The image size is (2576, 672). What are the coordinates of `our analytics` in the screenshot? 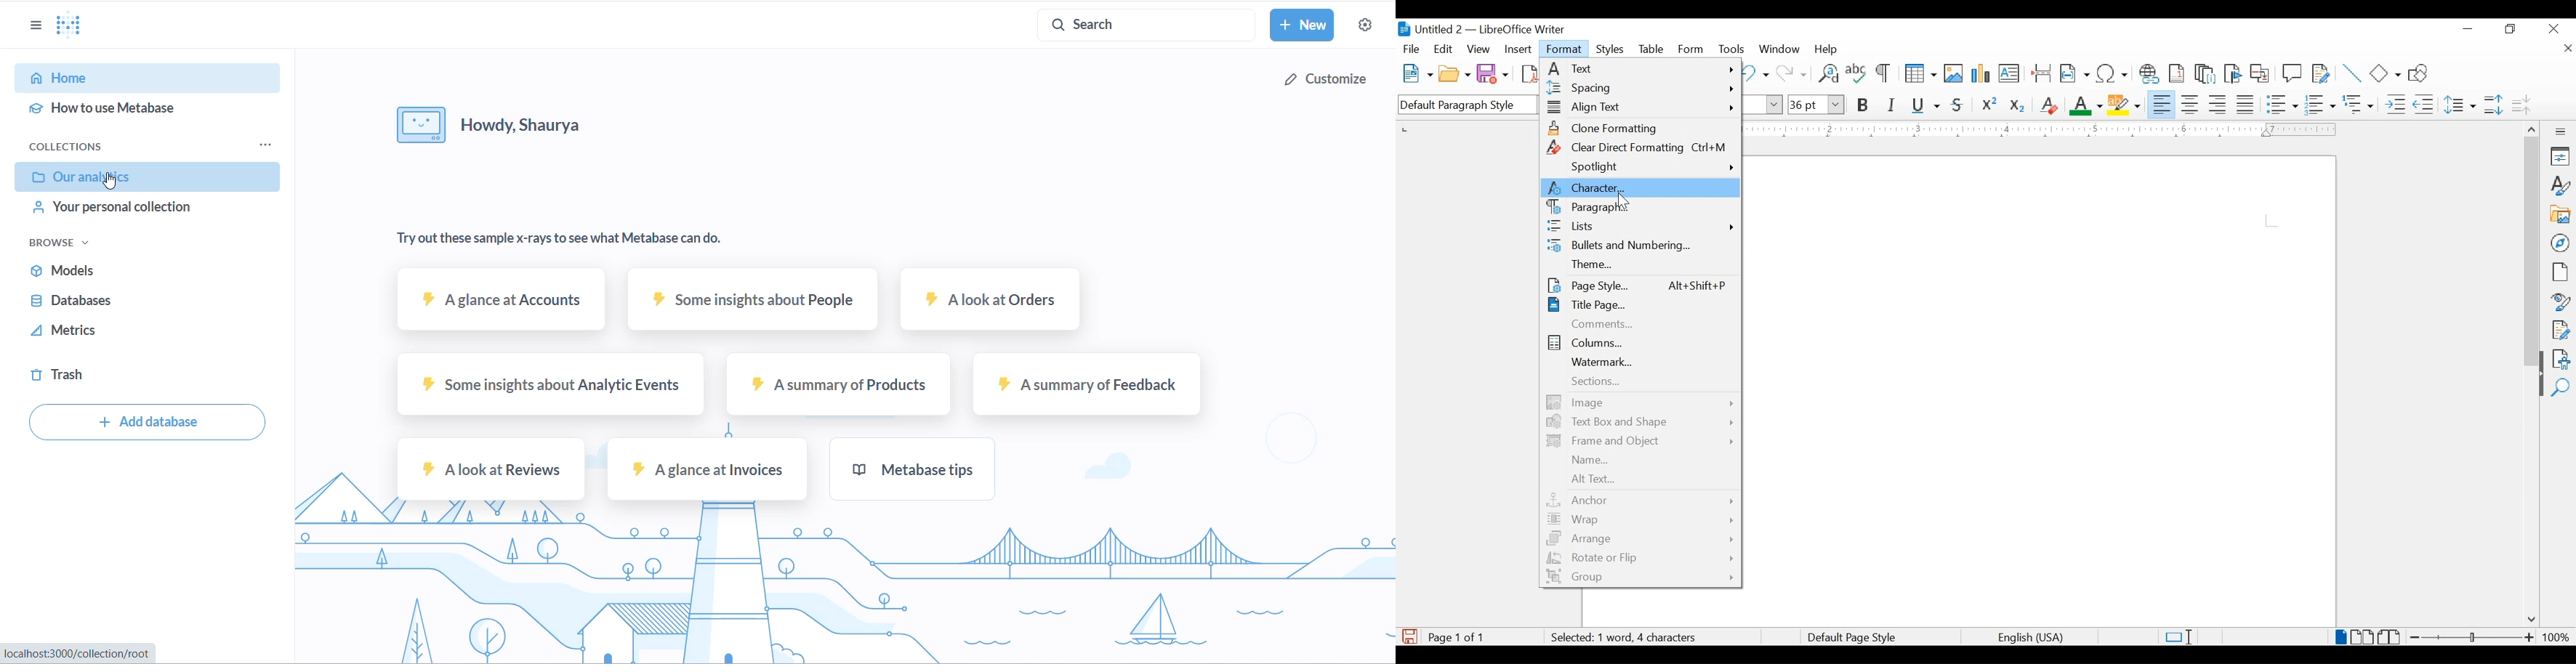 It's located at (142, 177).